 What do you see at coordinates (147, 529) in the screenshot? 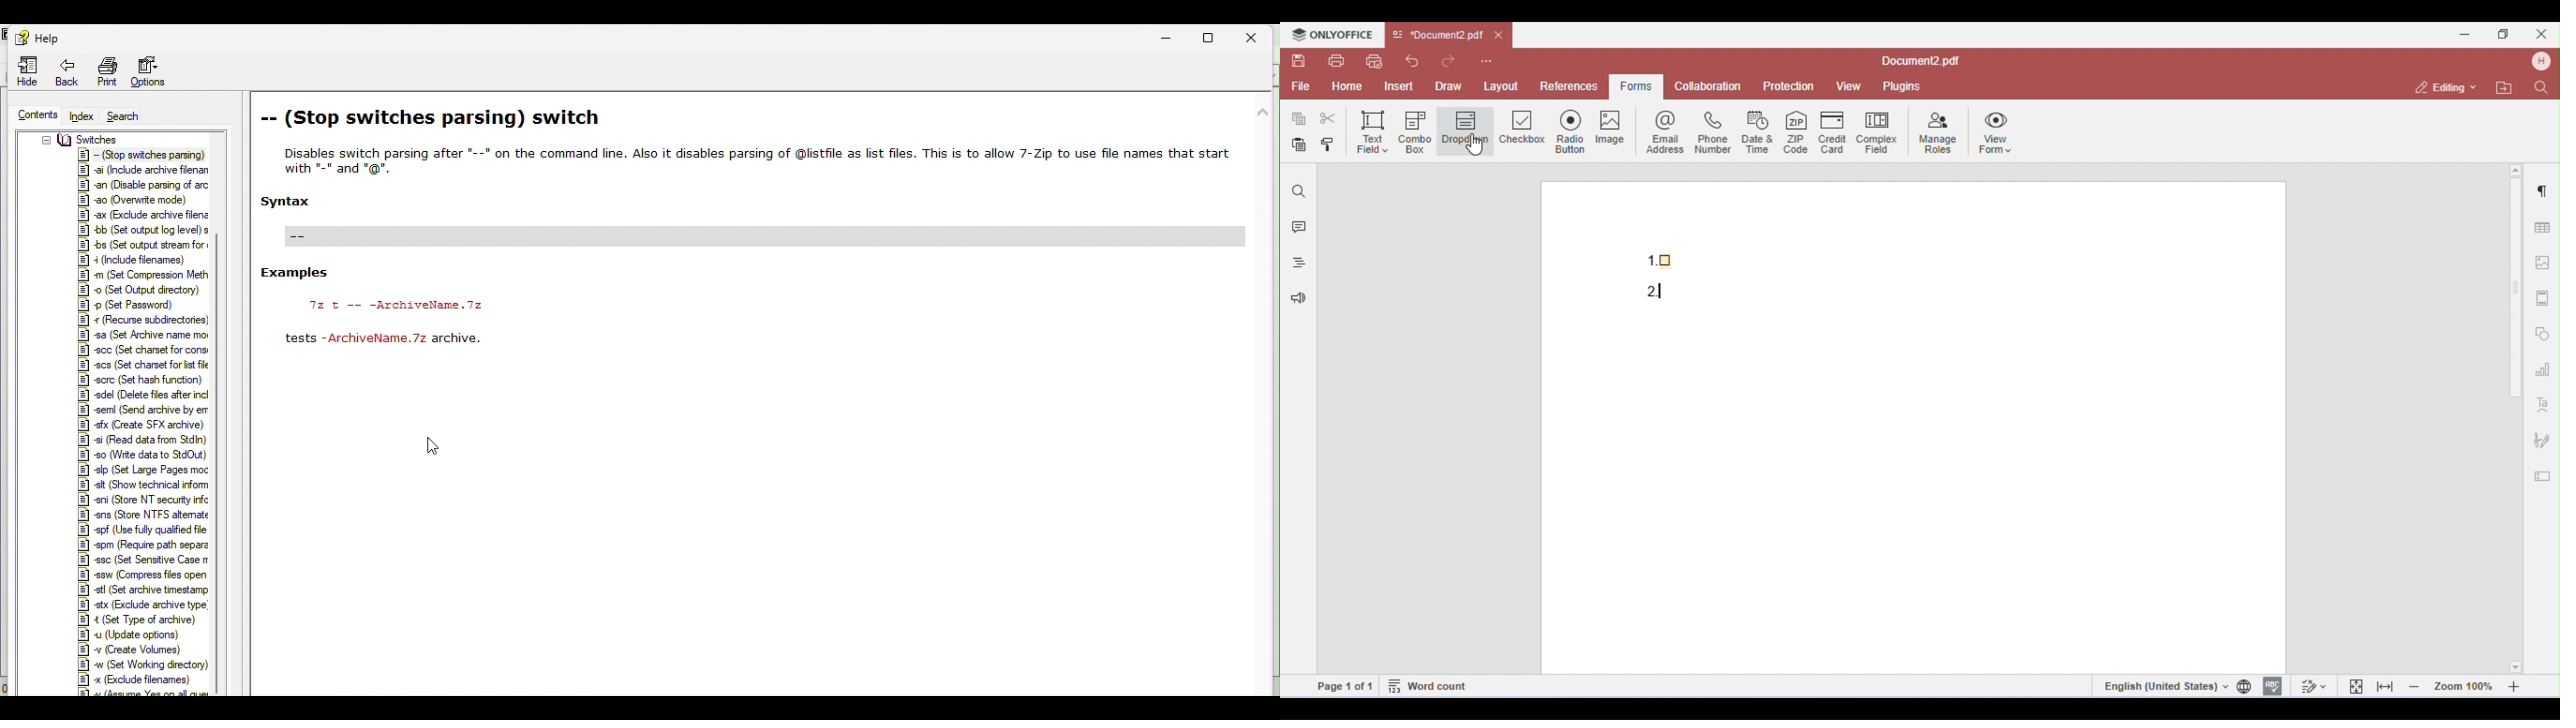
I see `` at bounding box center [147, 529].